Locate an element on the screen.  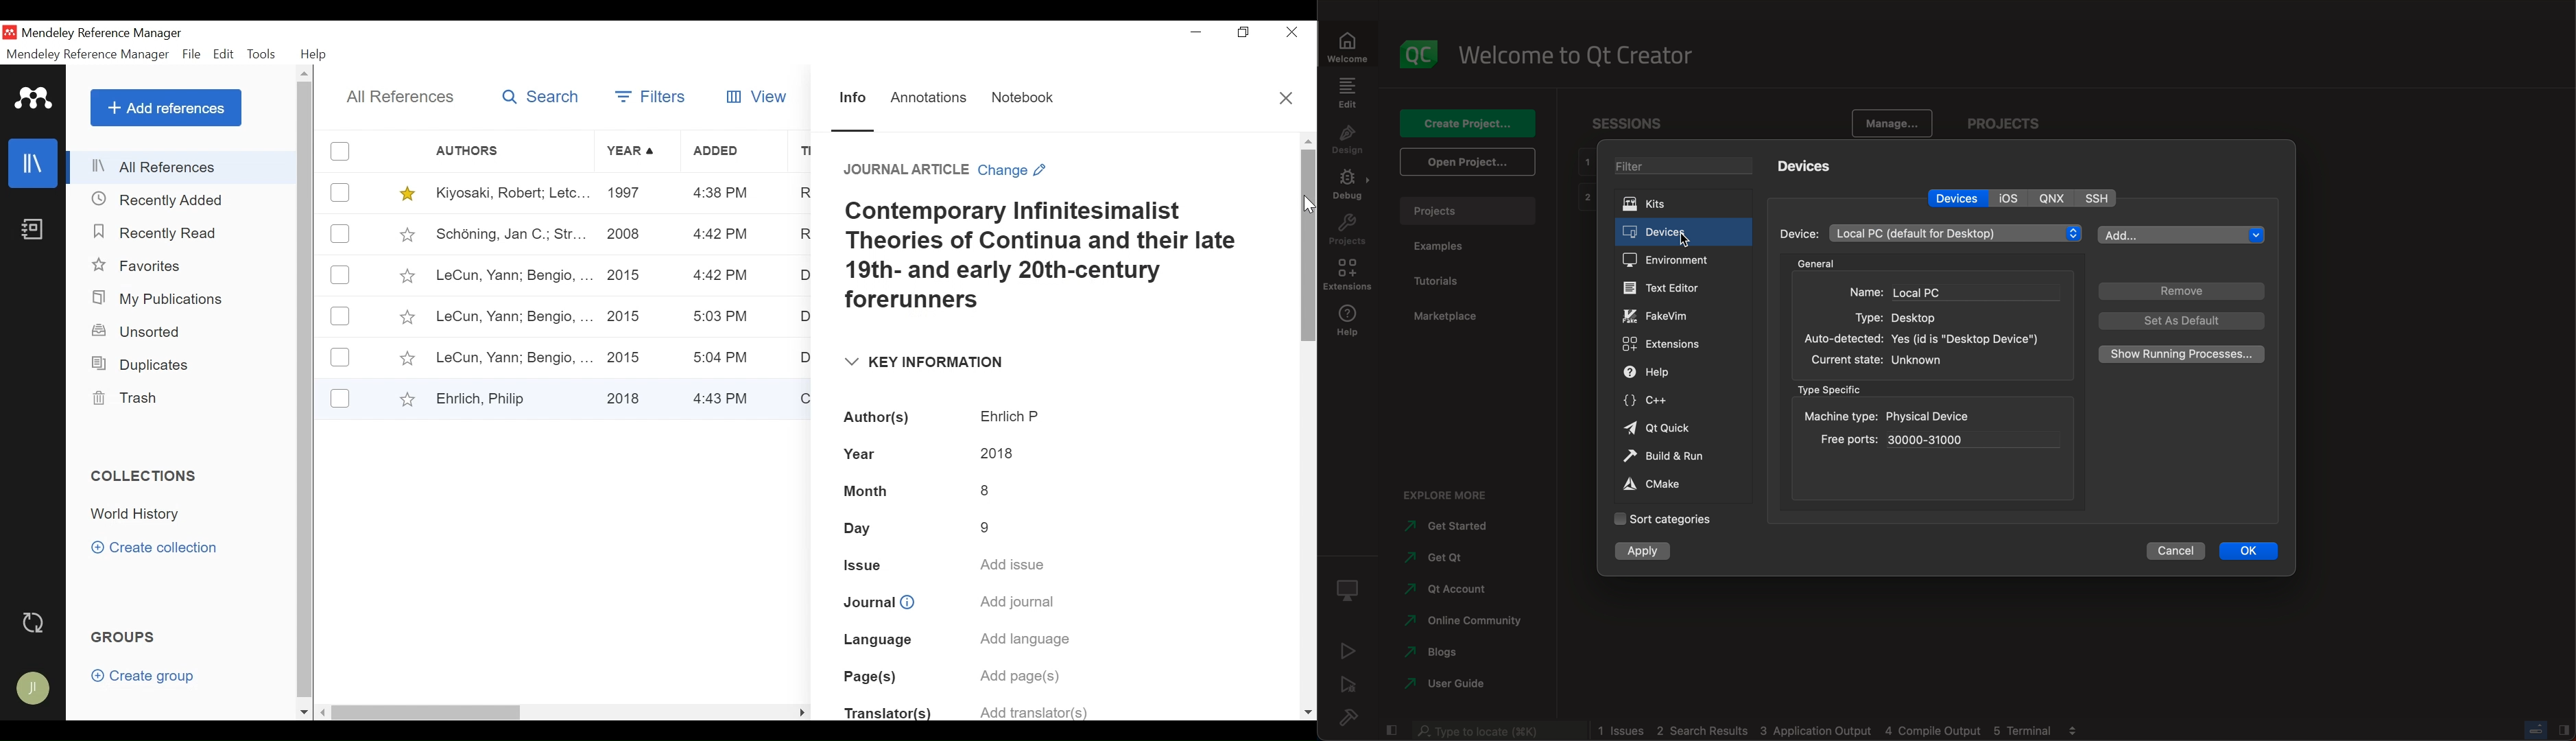
Local PC (default for Desktop) is located at coordinates (1955, 234).